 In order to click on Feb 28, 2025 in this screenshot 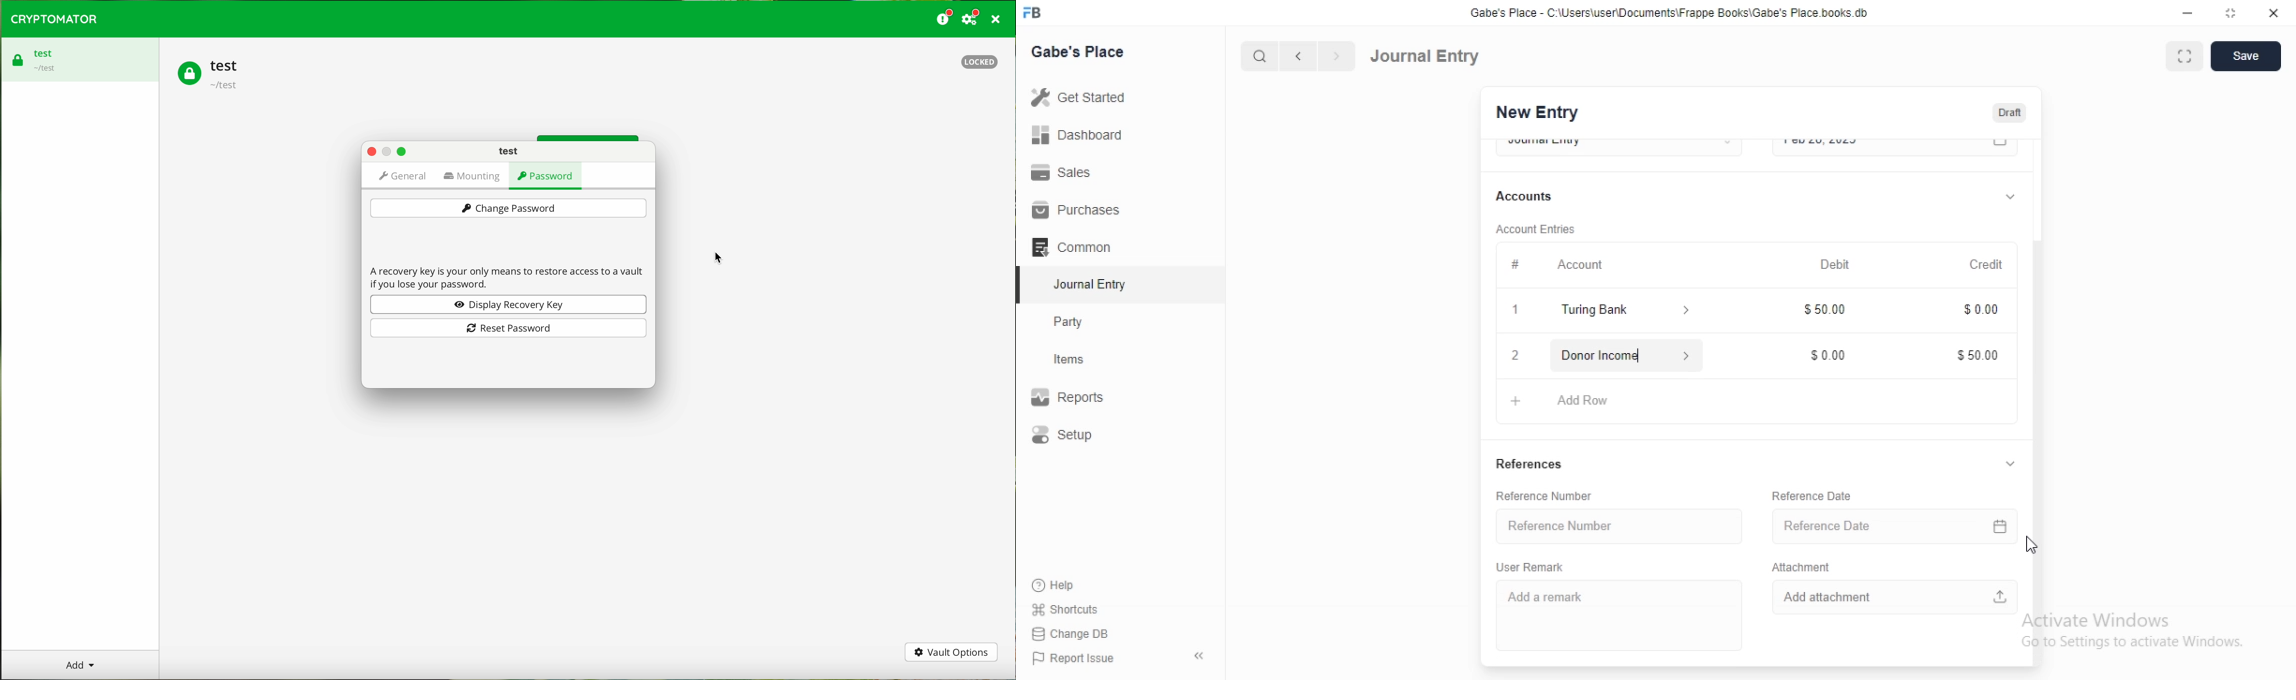, I will do `click(1876, 146)`.